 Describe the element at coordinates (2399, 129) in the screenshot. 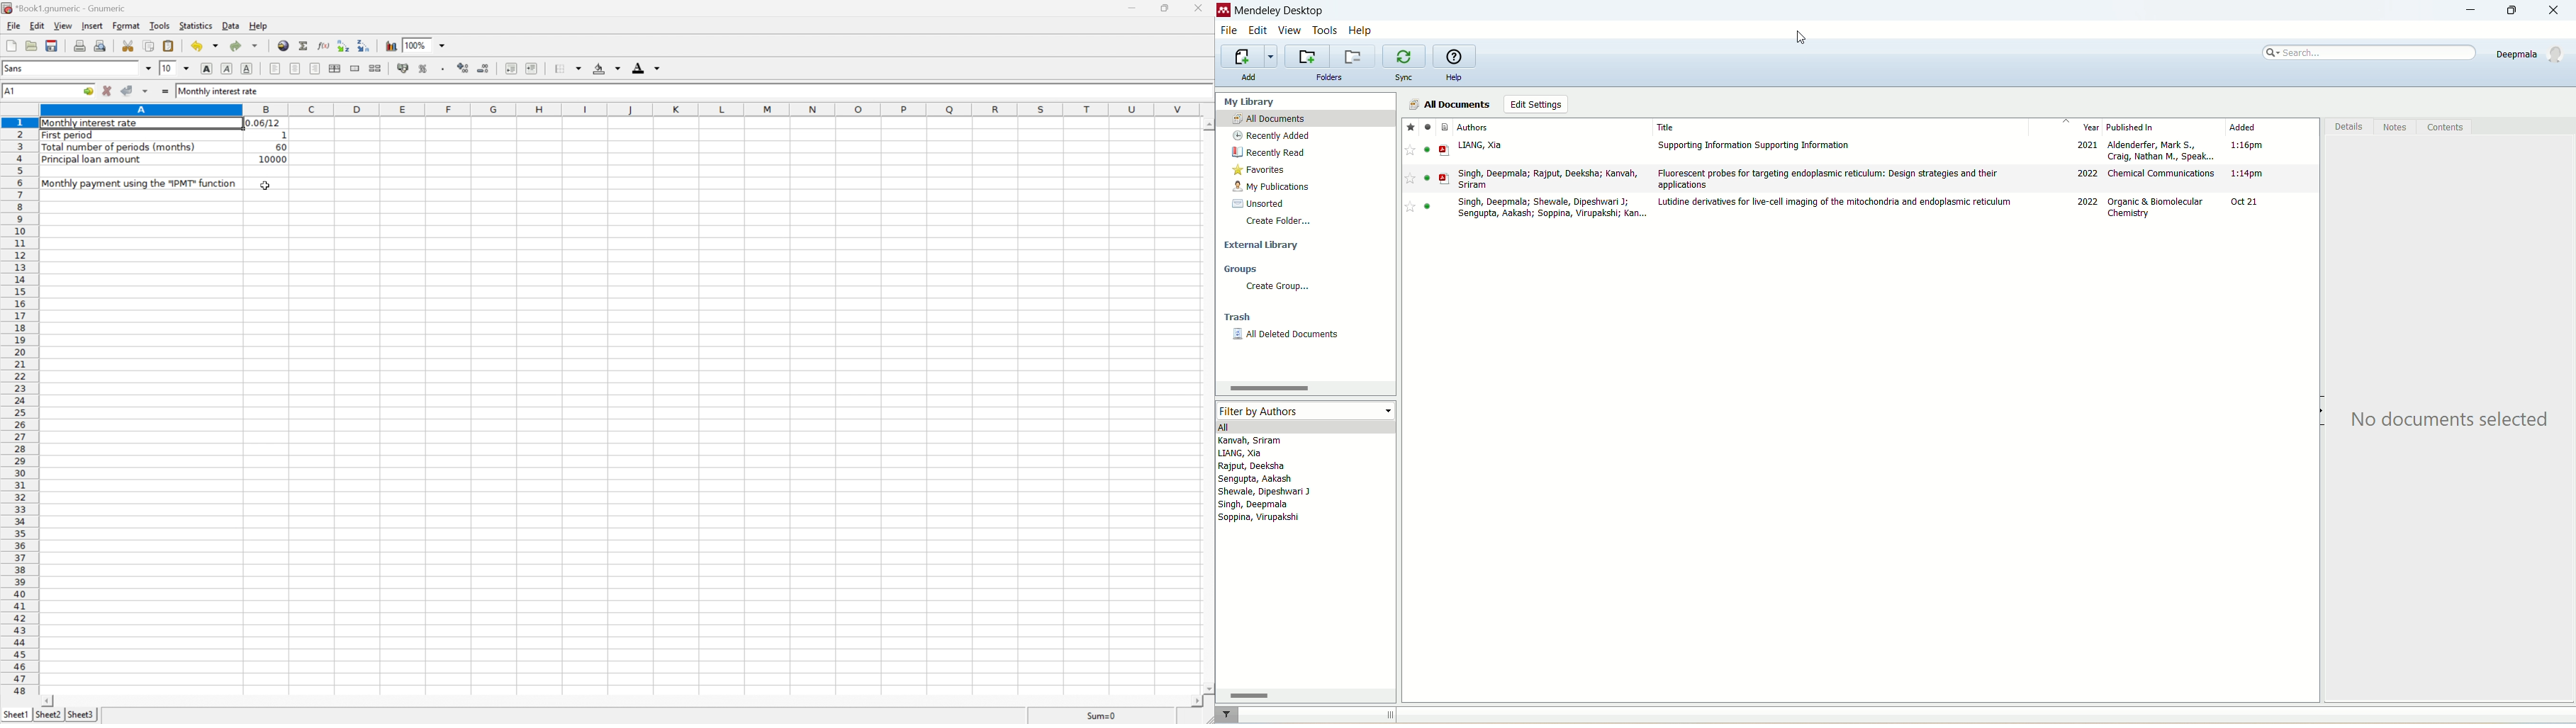

I see `notes` at that location.